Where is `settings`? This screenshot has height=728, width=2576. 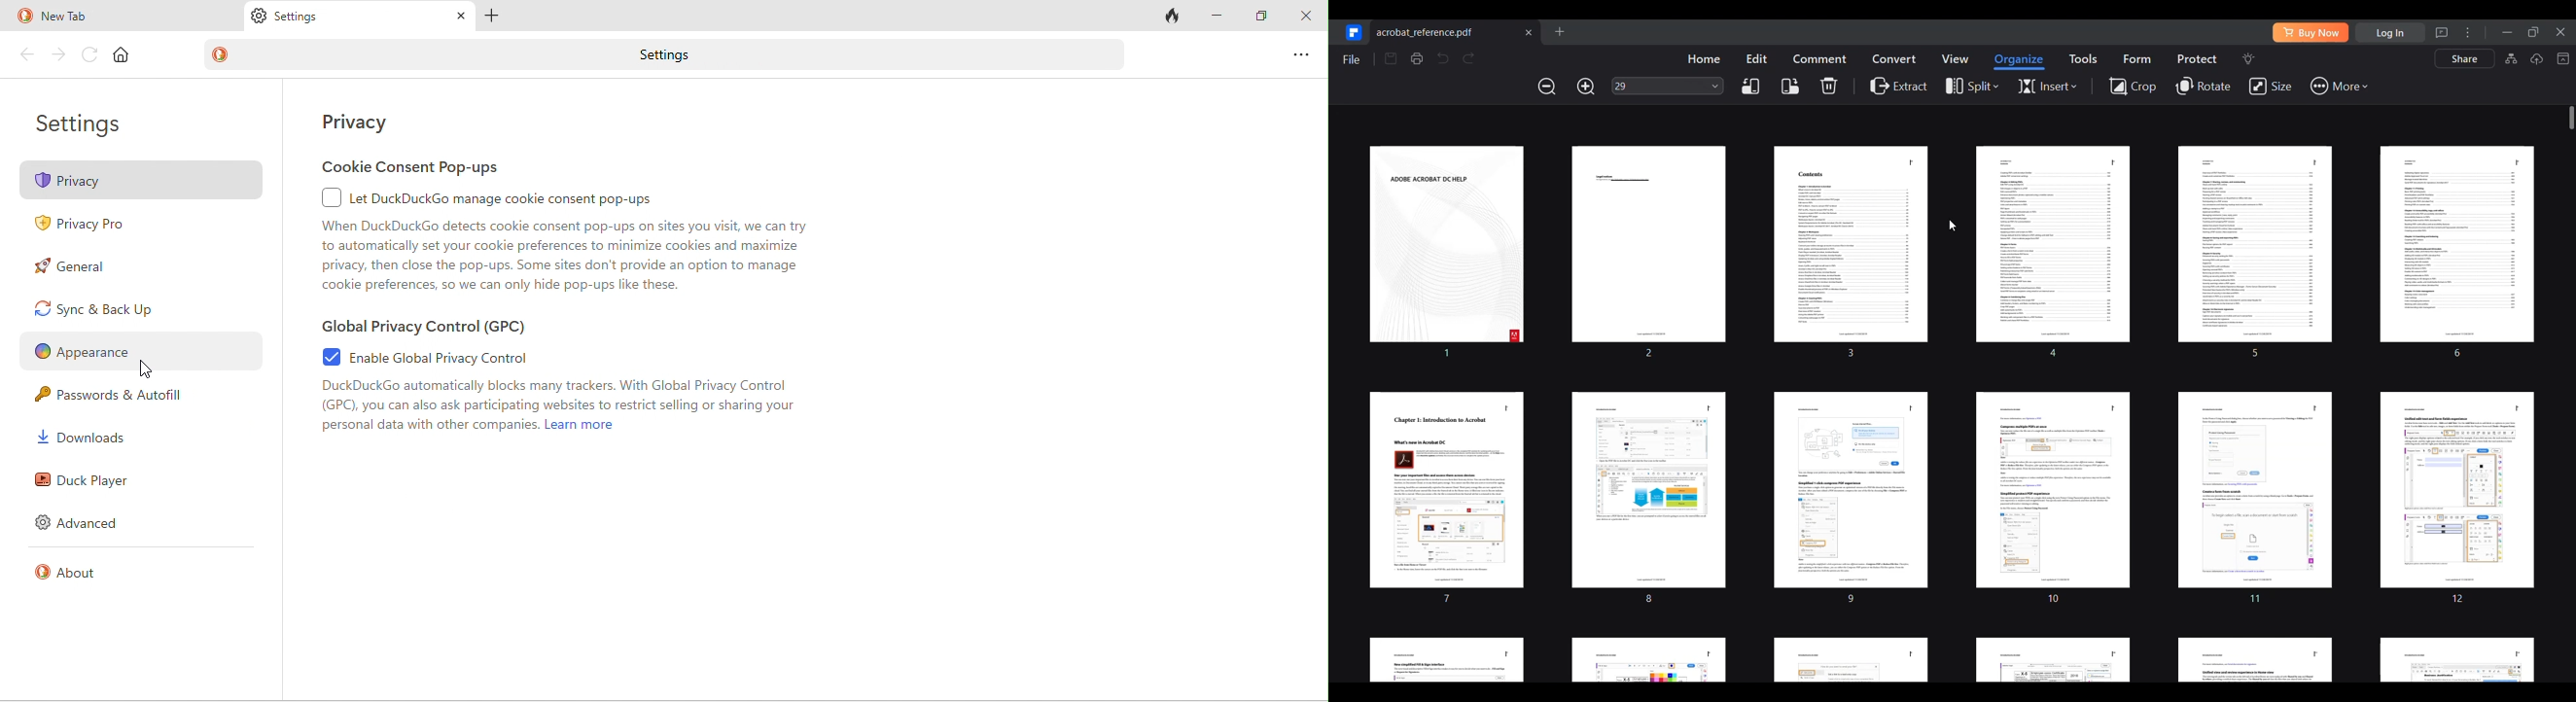
settings is located at coordinates (659, 54).